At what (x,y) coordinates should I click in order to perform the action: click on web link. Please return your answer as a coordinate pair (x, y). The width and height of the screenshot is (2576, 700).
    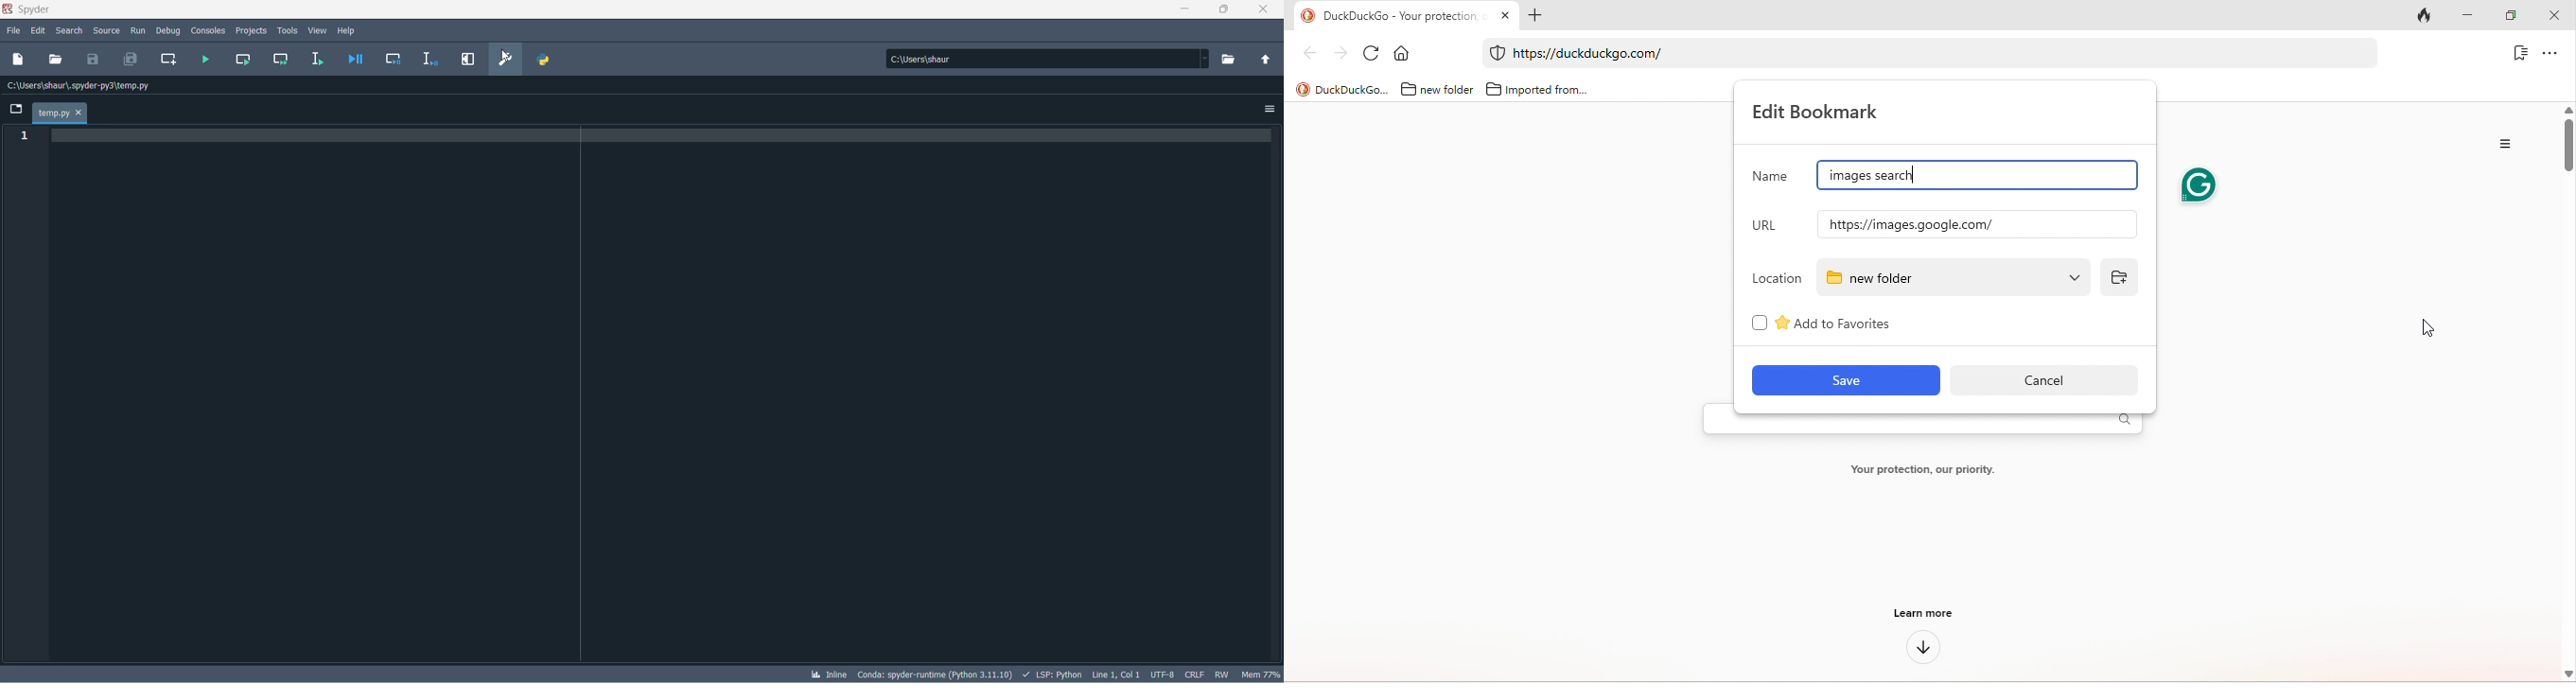
    Looking at the image, I should click on (1919, 53).